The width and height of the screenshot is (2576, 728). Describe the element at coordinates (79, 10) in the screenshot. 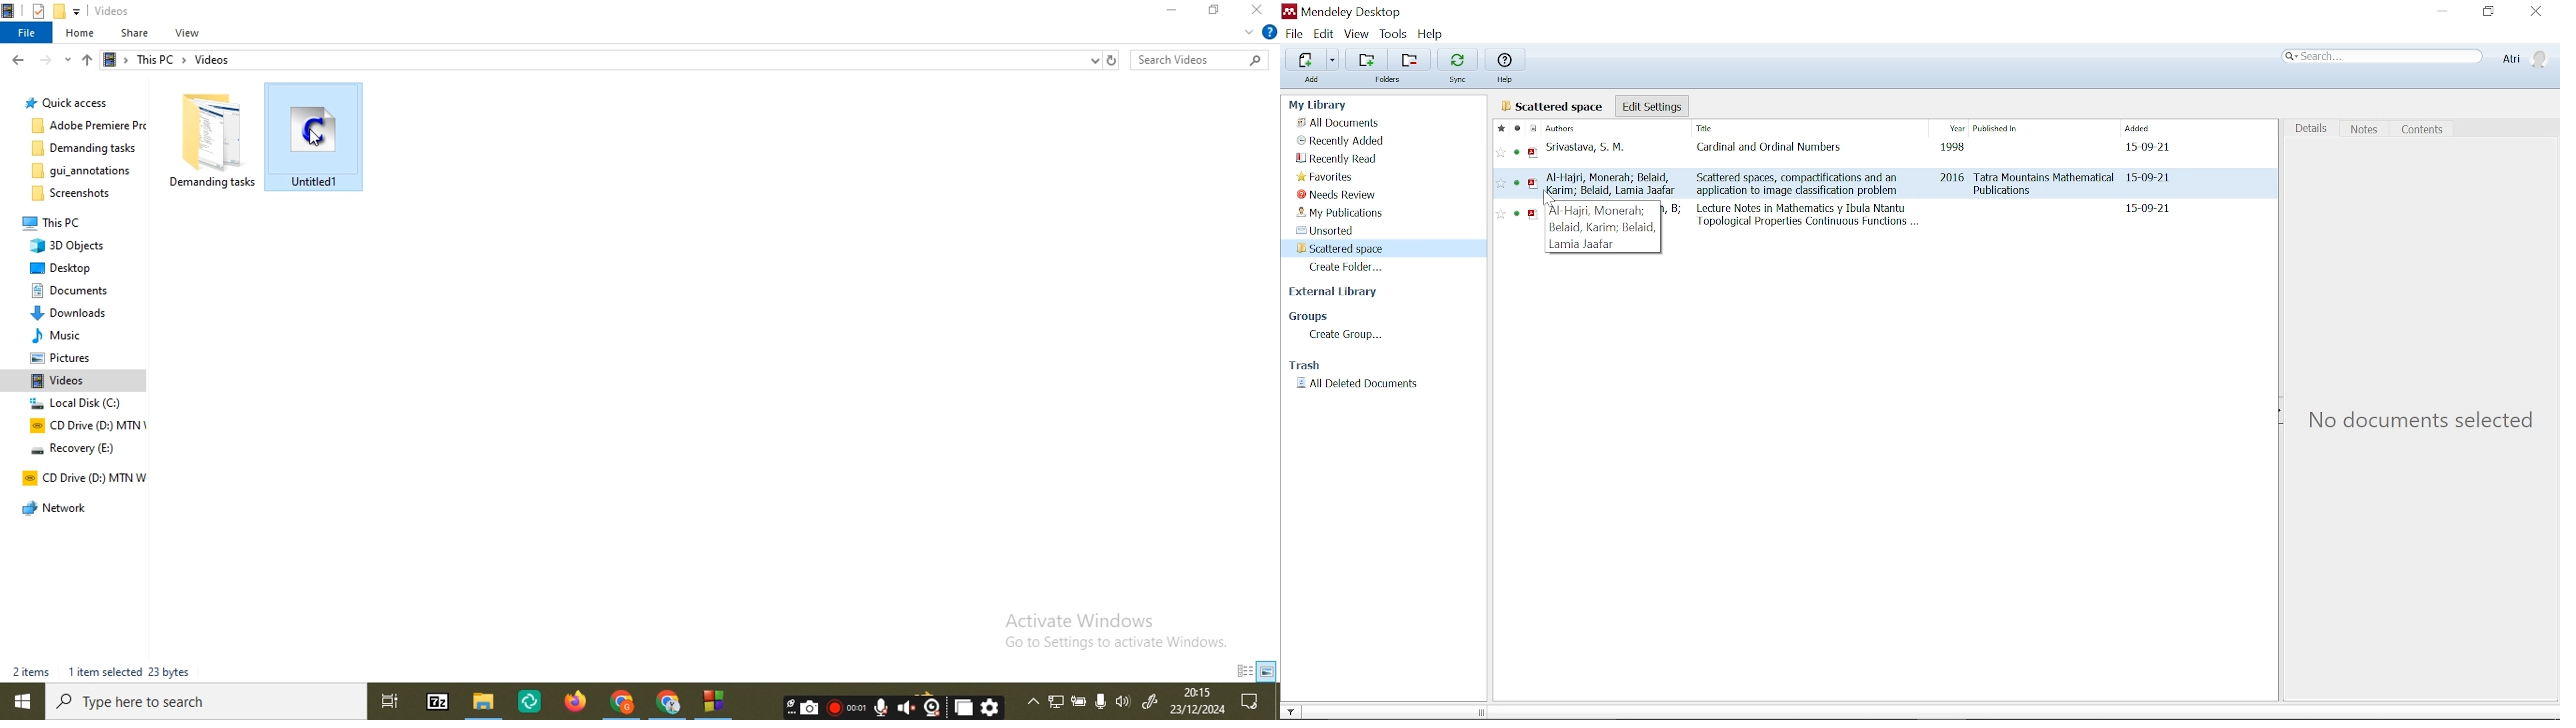

I see `eject` at that location.